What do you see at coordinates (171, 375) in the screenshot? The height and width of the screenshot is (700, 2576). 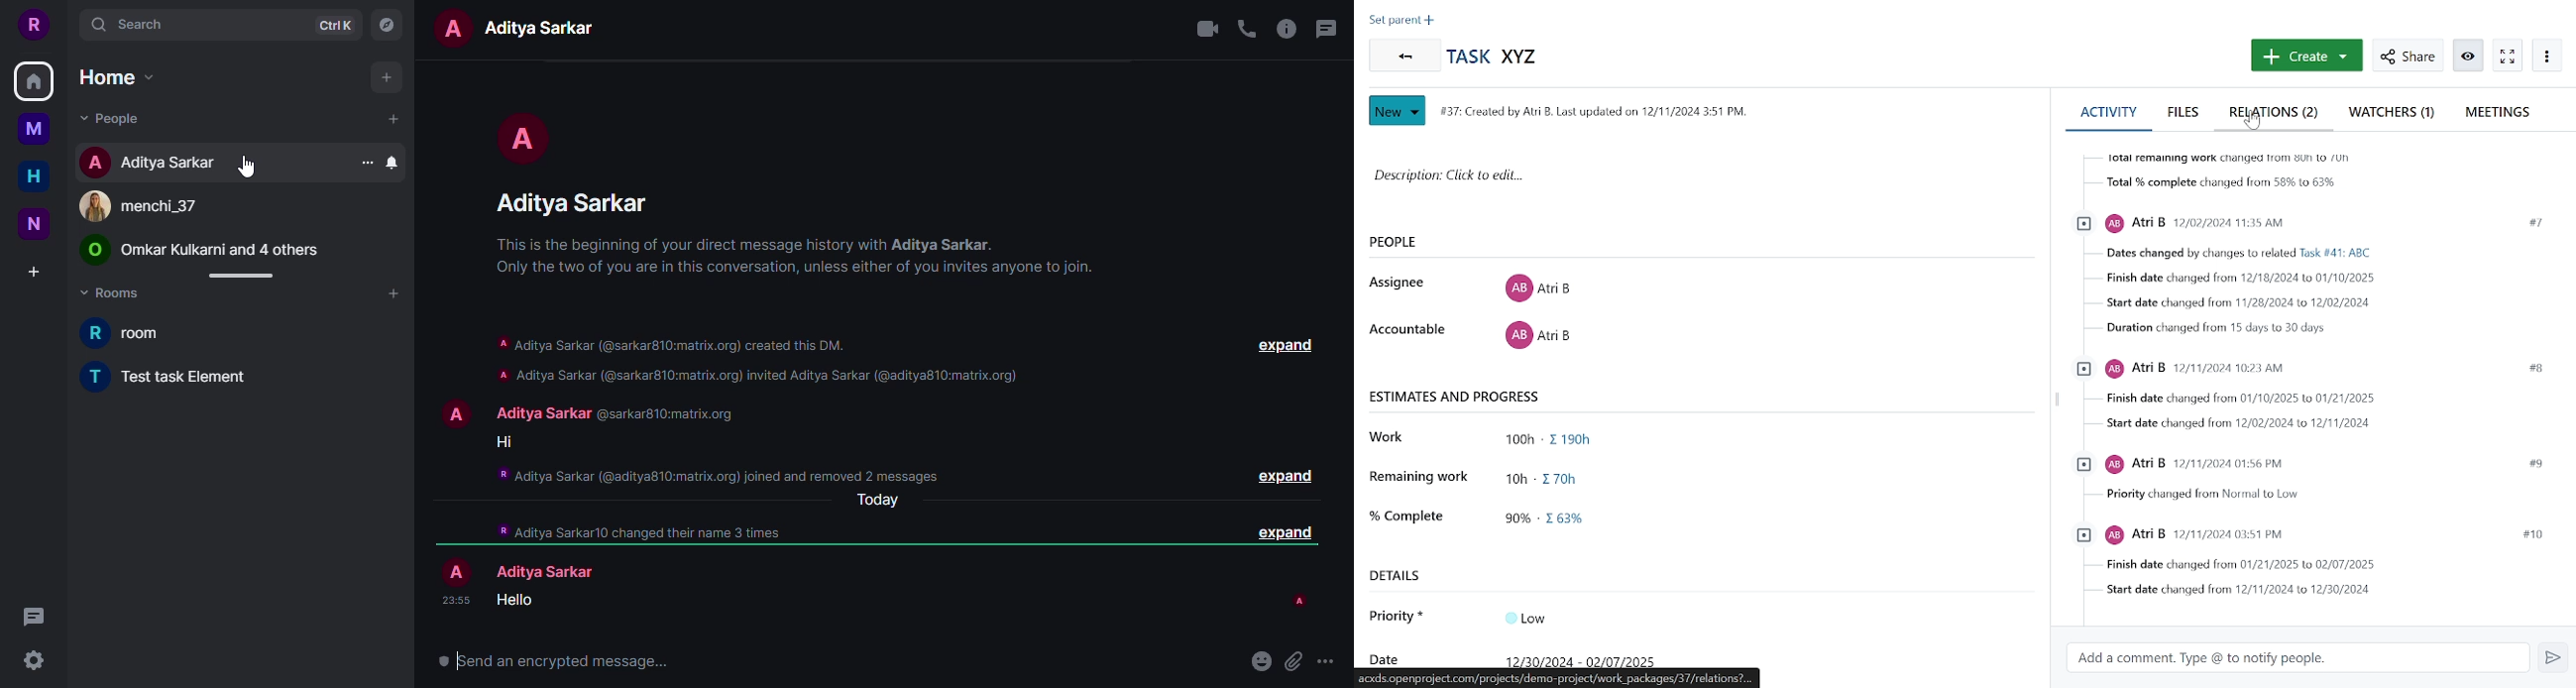 I see `test task element` at bounding box center [171, 375].